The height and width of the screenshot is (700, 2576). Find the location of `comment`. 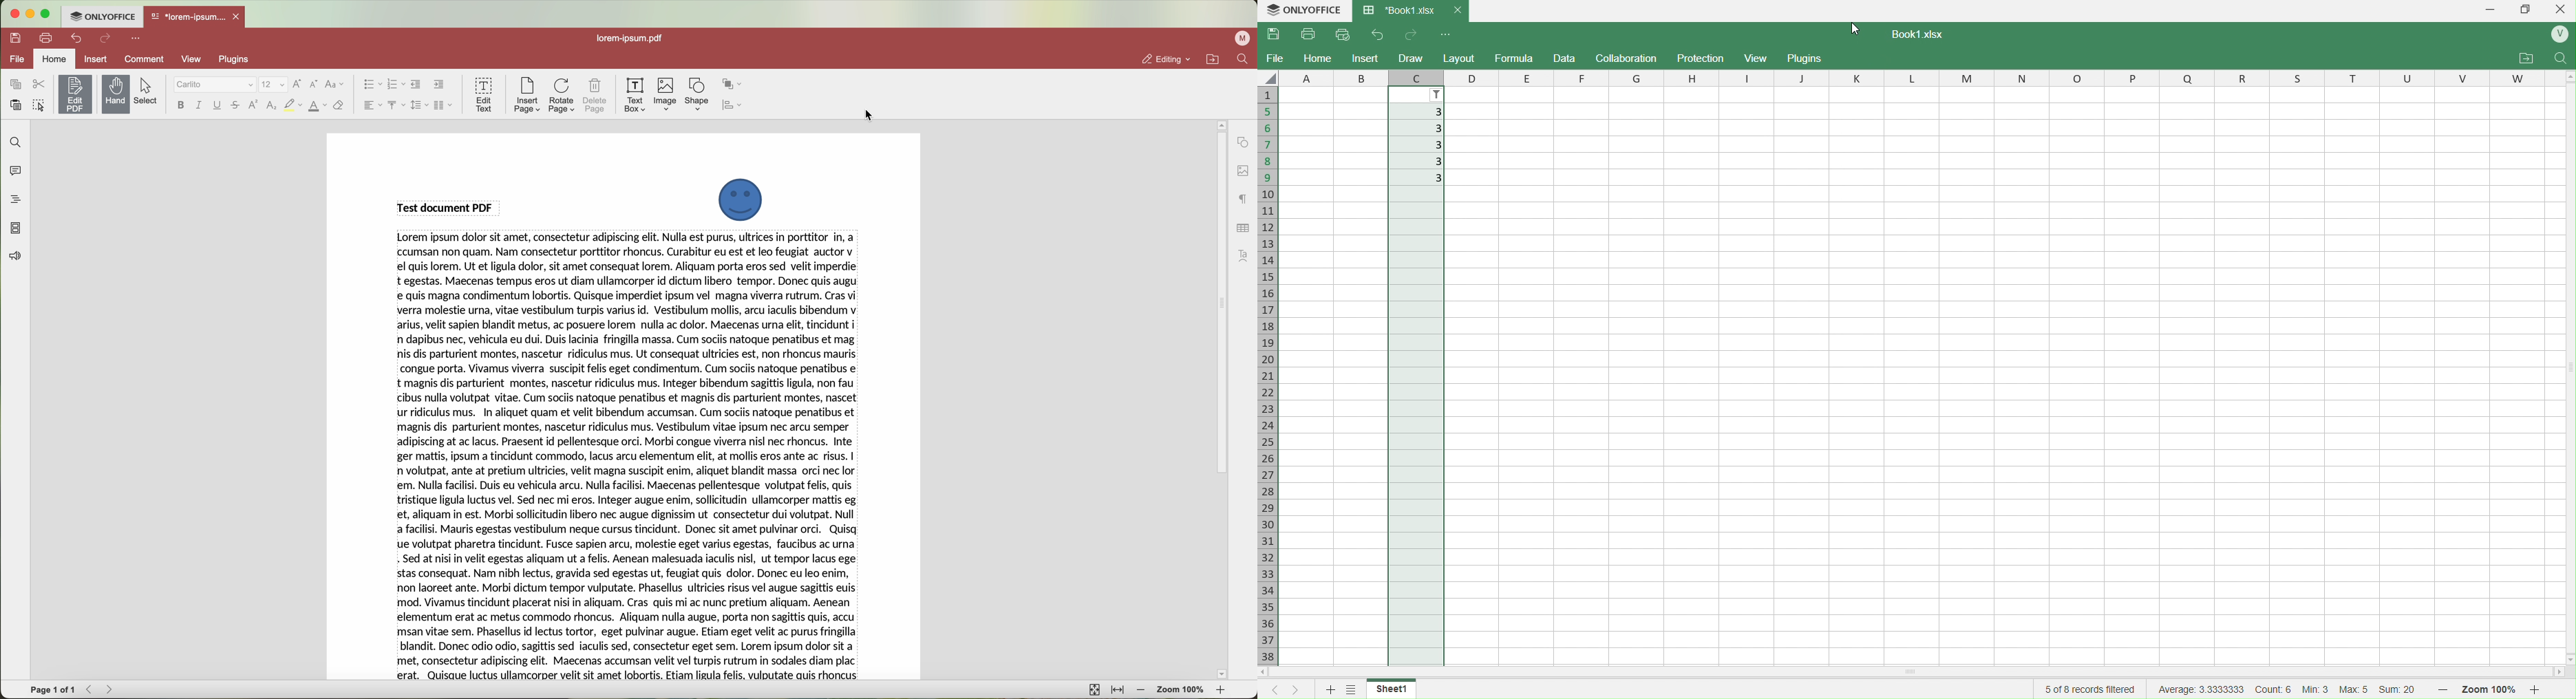

comment is located at coordinates (142, 59).